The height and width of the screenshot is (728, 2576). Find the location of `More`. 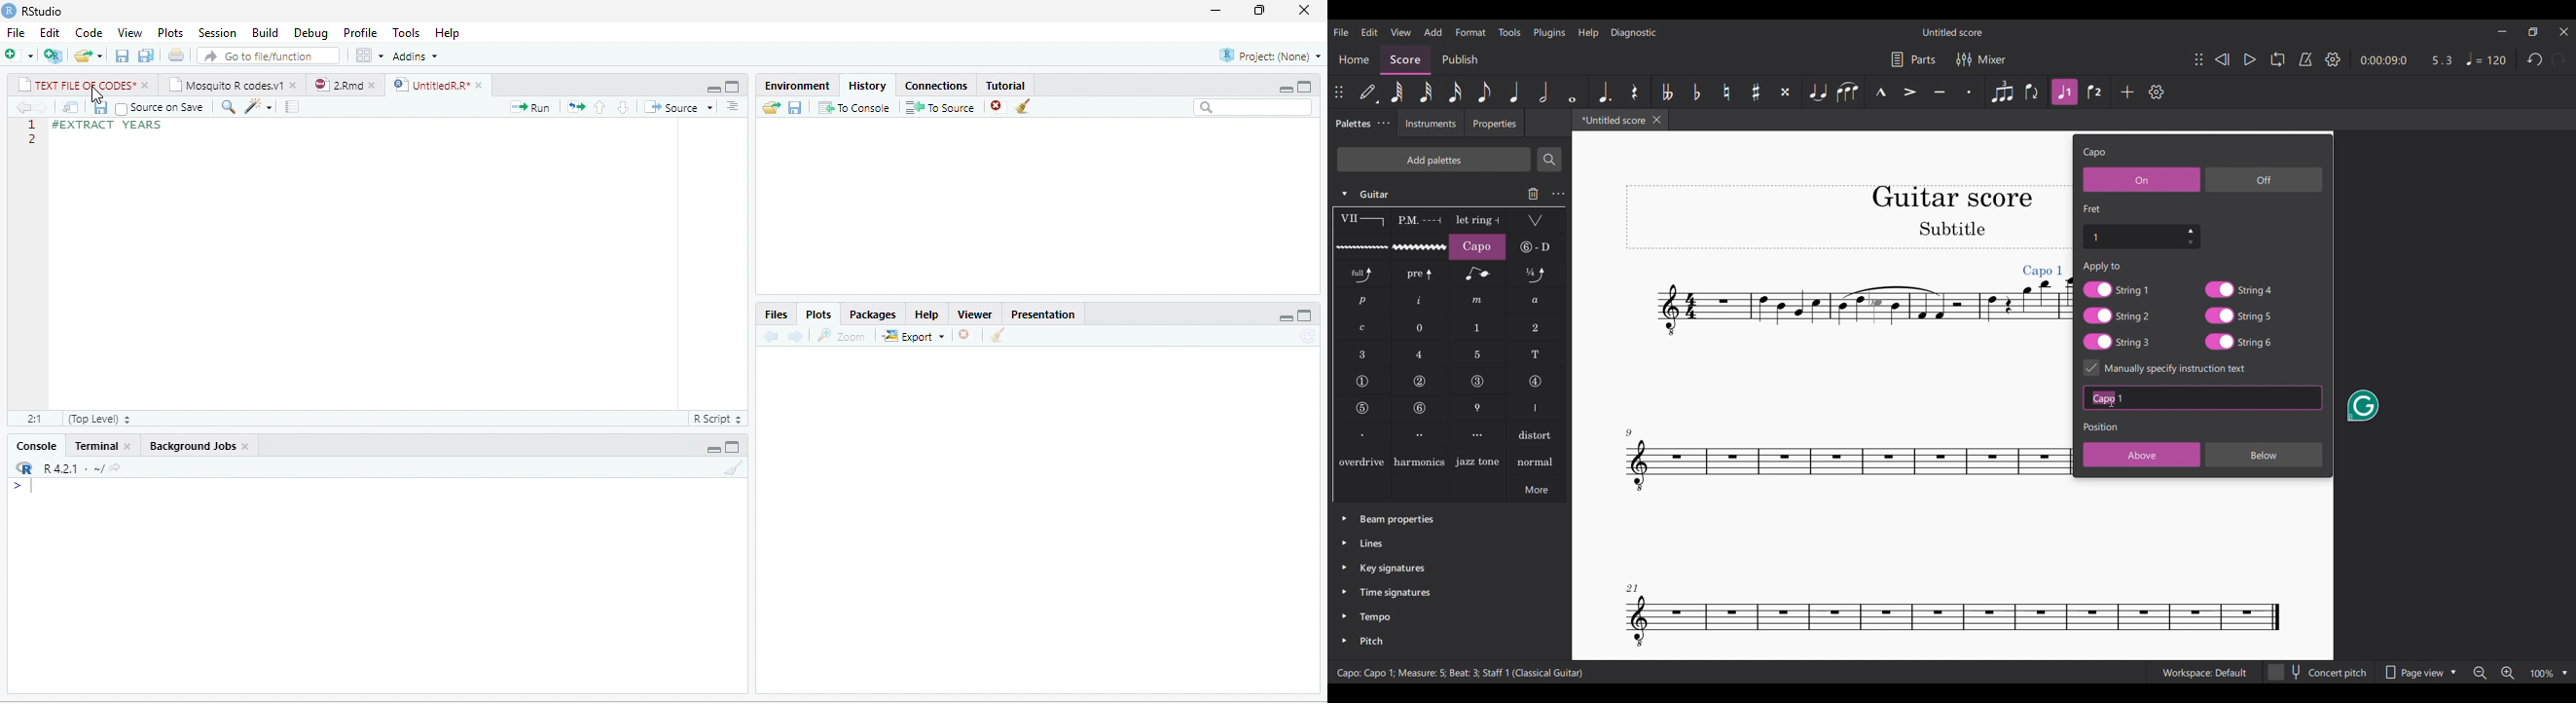

More is located at coordinates (1536, 489).